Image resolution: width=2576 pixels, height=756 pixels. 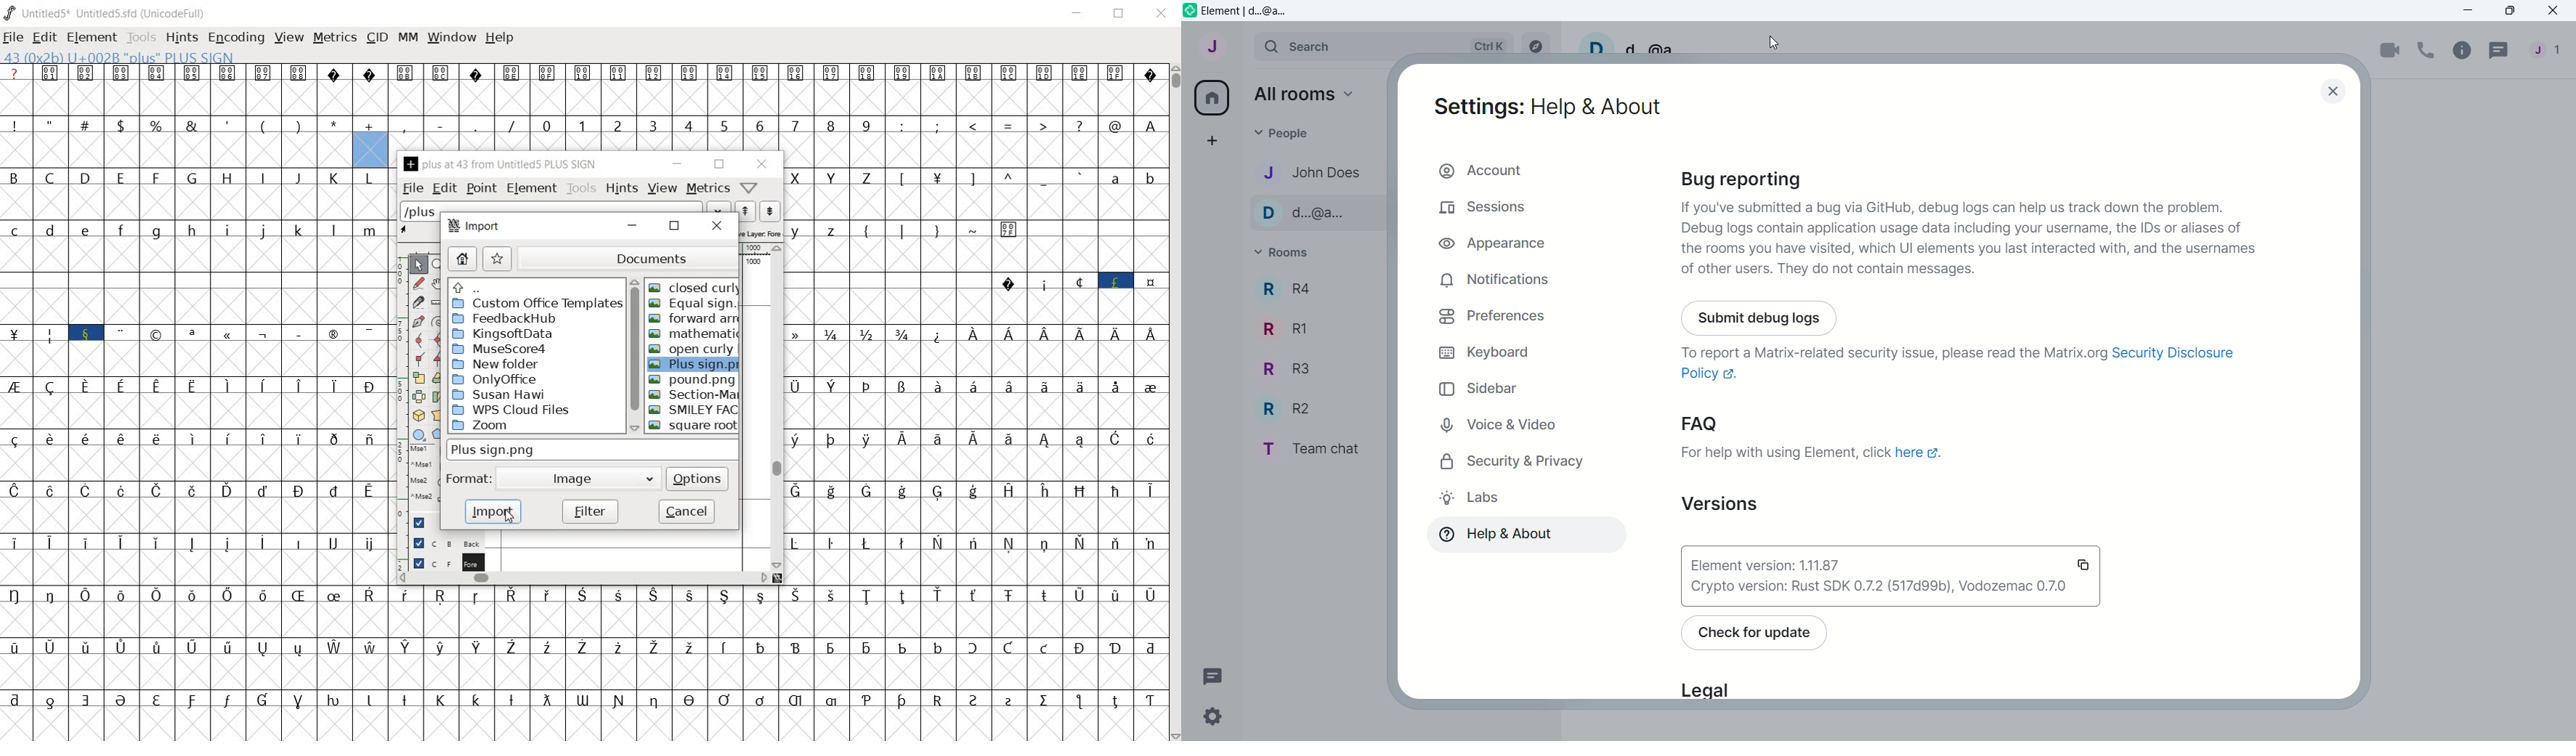 I want to click on perform a perspective transformation on the selection, so click(x=439, y=415).